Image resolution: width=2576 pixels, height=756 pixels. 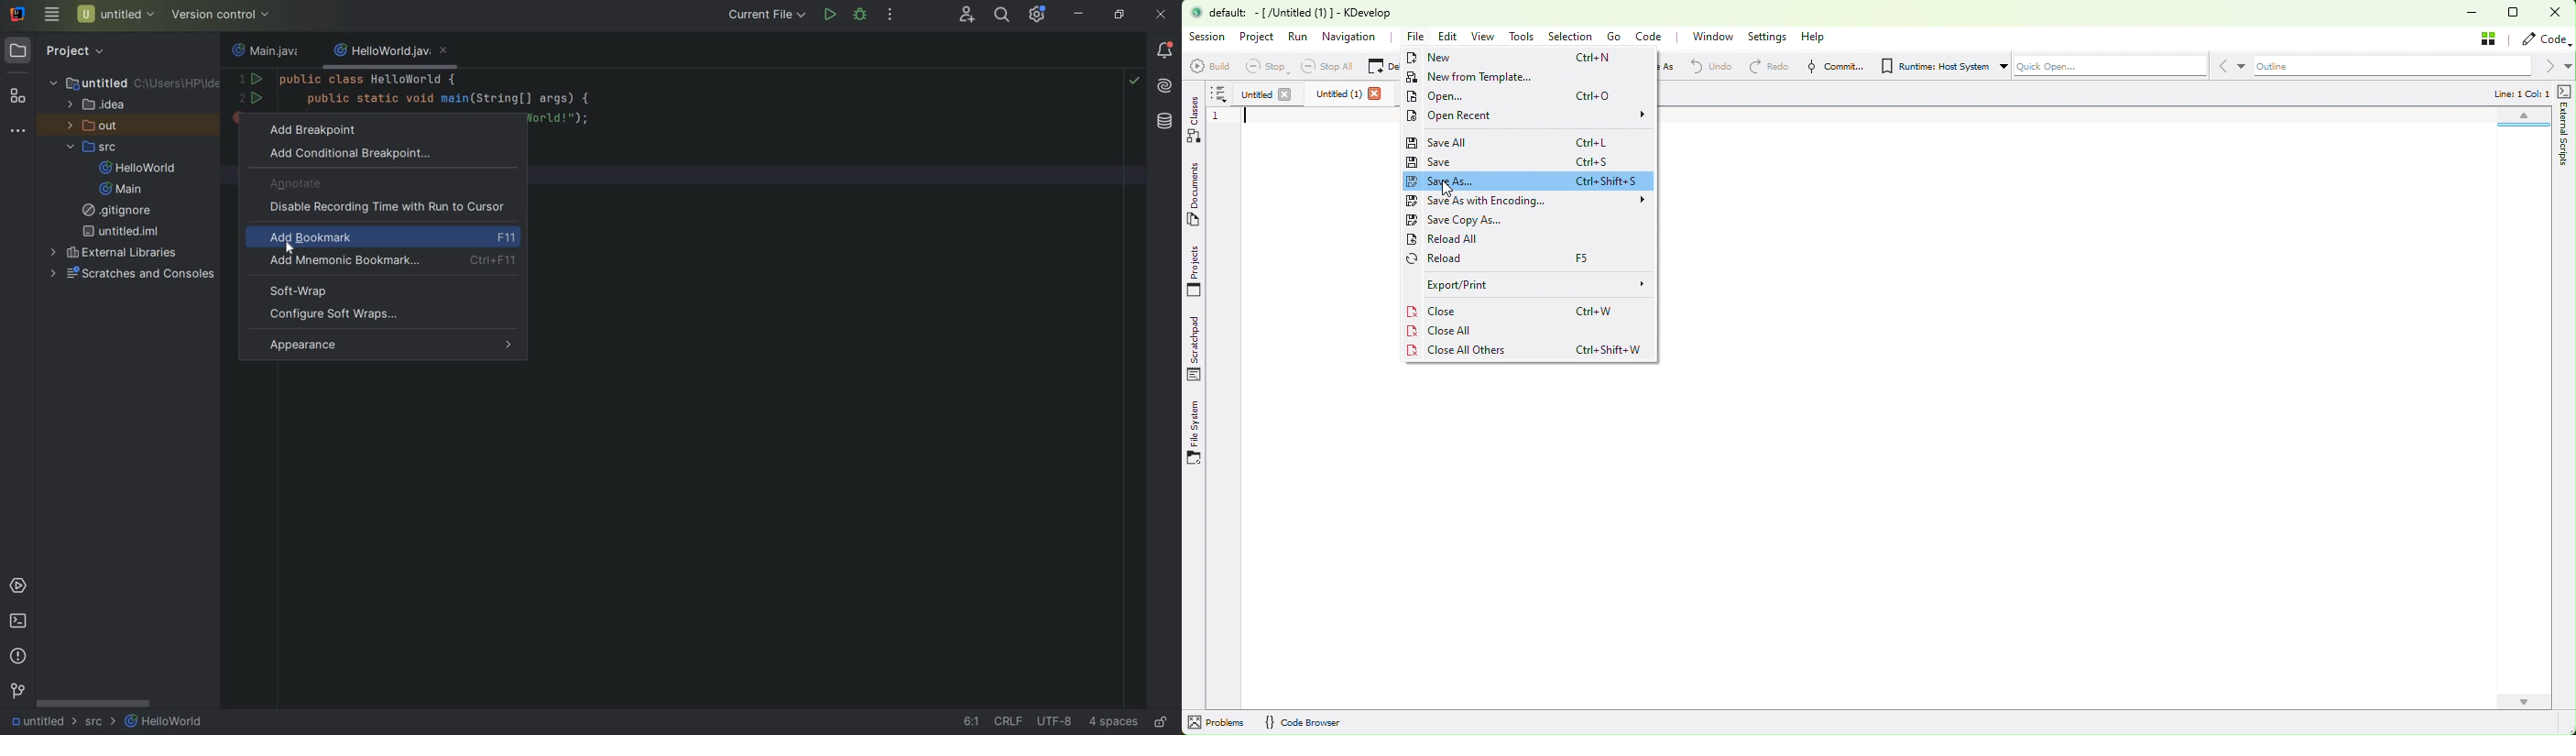 What do you see at coordinates (2519, 14) in the screenshot?
I see `restore` at bounding box center [2519, 14].